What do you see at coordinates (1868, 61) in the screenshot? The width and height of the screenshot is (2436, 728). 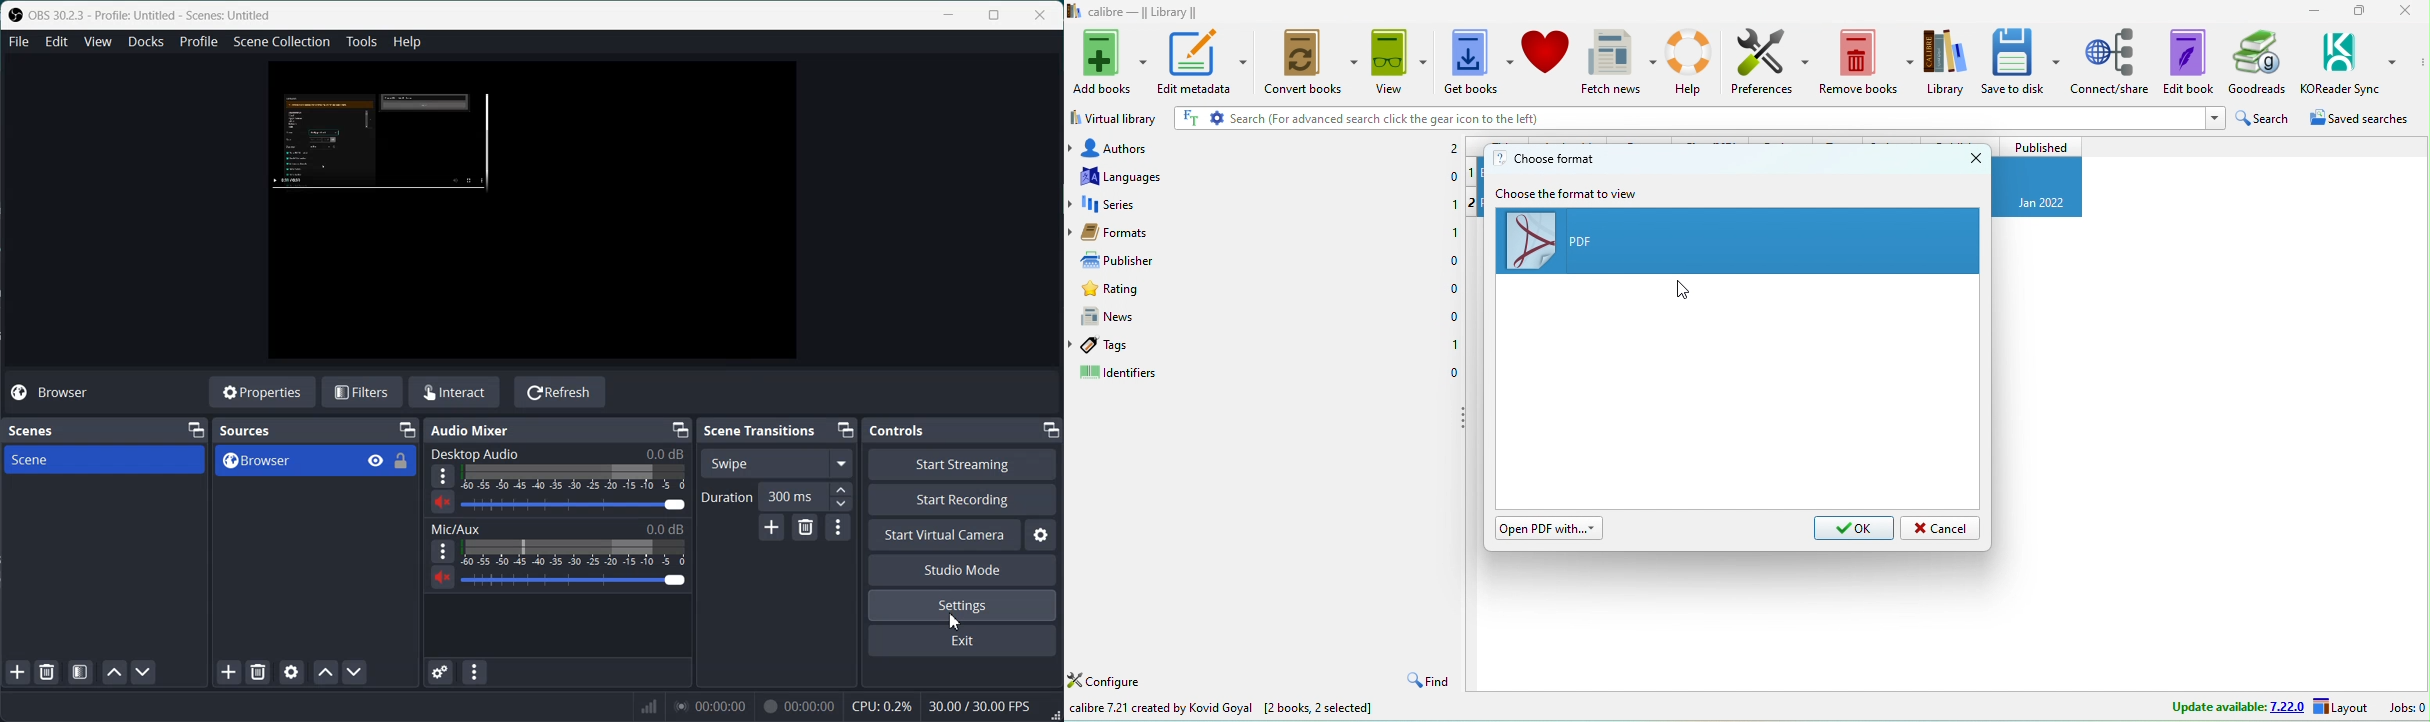 I see `Remove books` at bounding box center [1868, 61].